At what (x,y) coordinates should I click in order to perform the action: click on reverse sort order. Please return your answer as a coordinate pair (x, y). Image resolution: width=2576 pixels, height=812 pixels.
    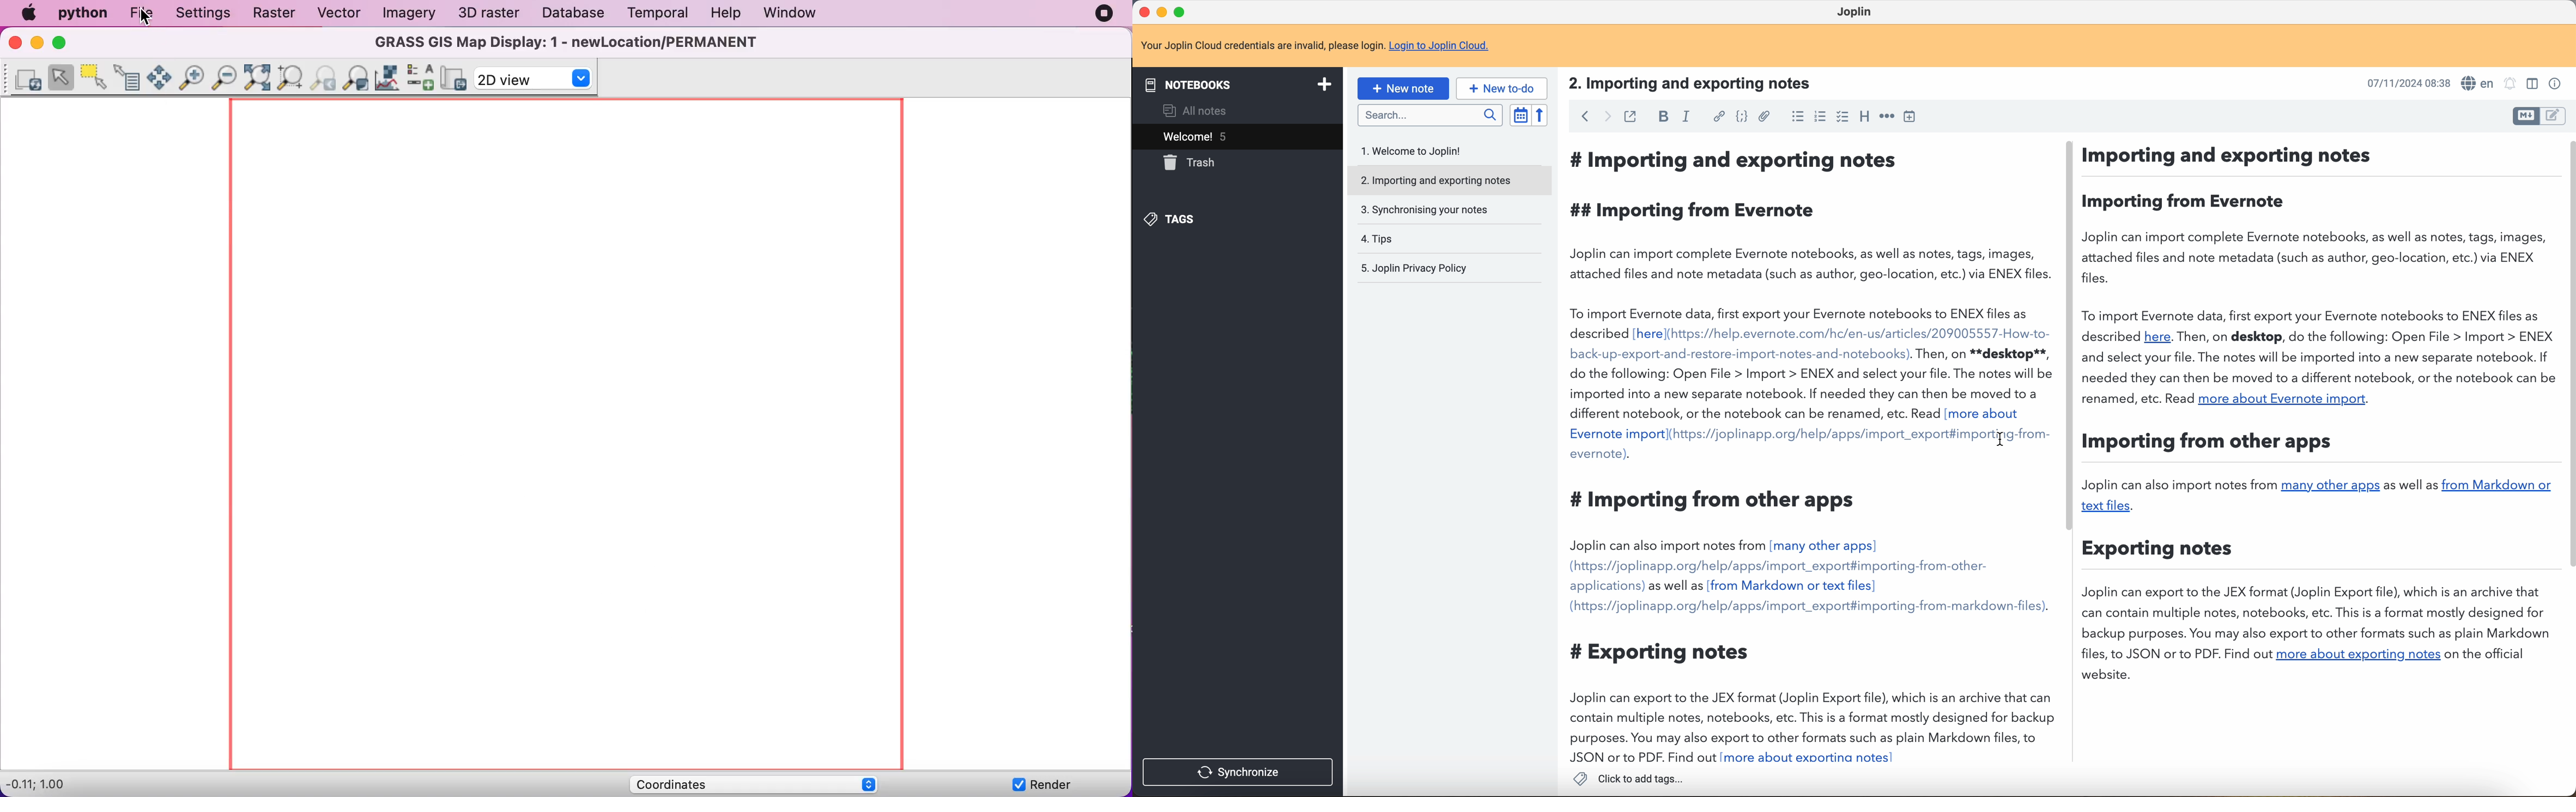
    Looking at the image, I should click on (1539, 116).